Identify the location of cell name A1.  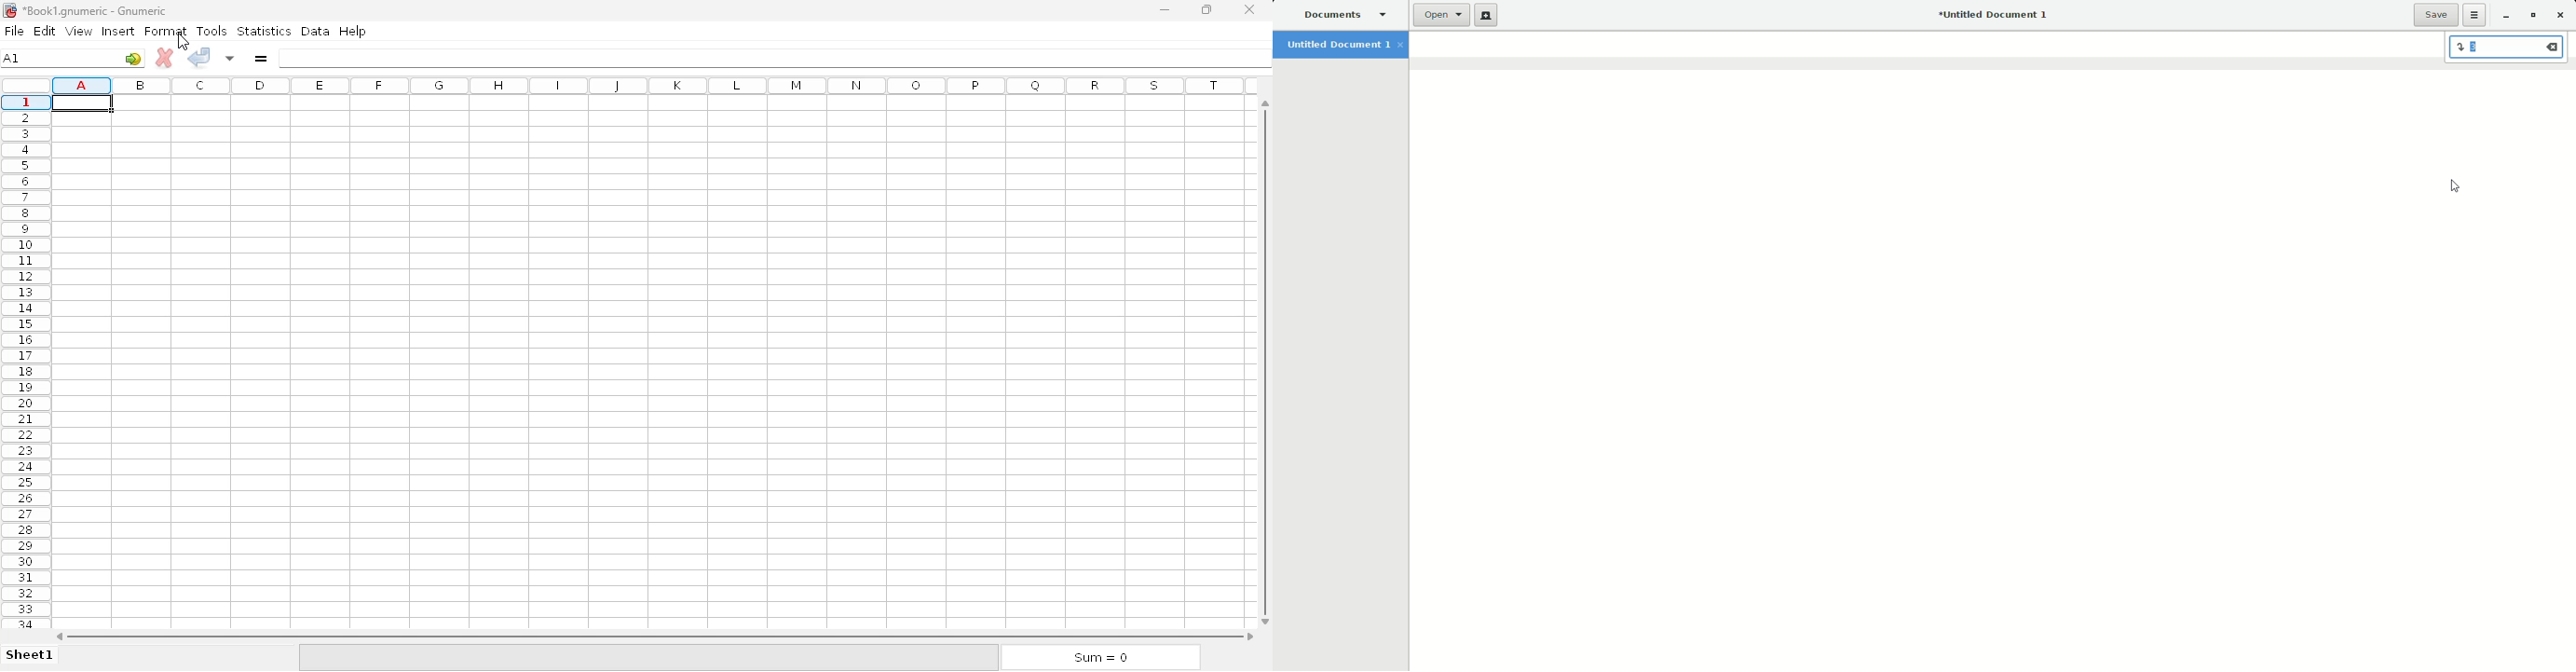
(12, 58).